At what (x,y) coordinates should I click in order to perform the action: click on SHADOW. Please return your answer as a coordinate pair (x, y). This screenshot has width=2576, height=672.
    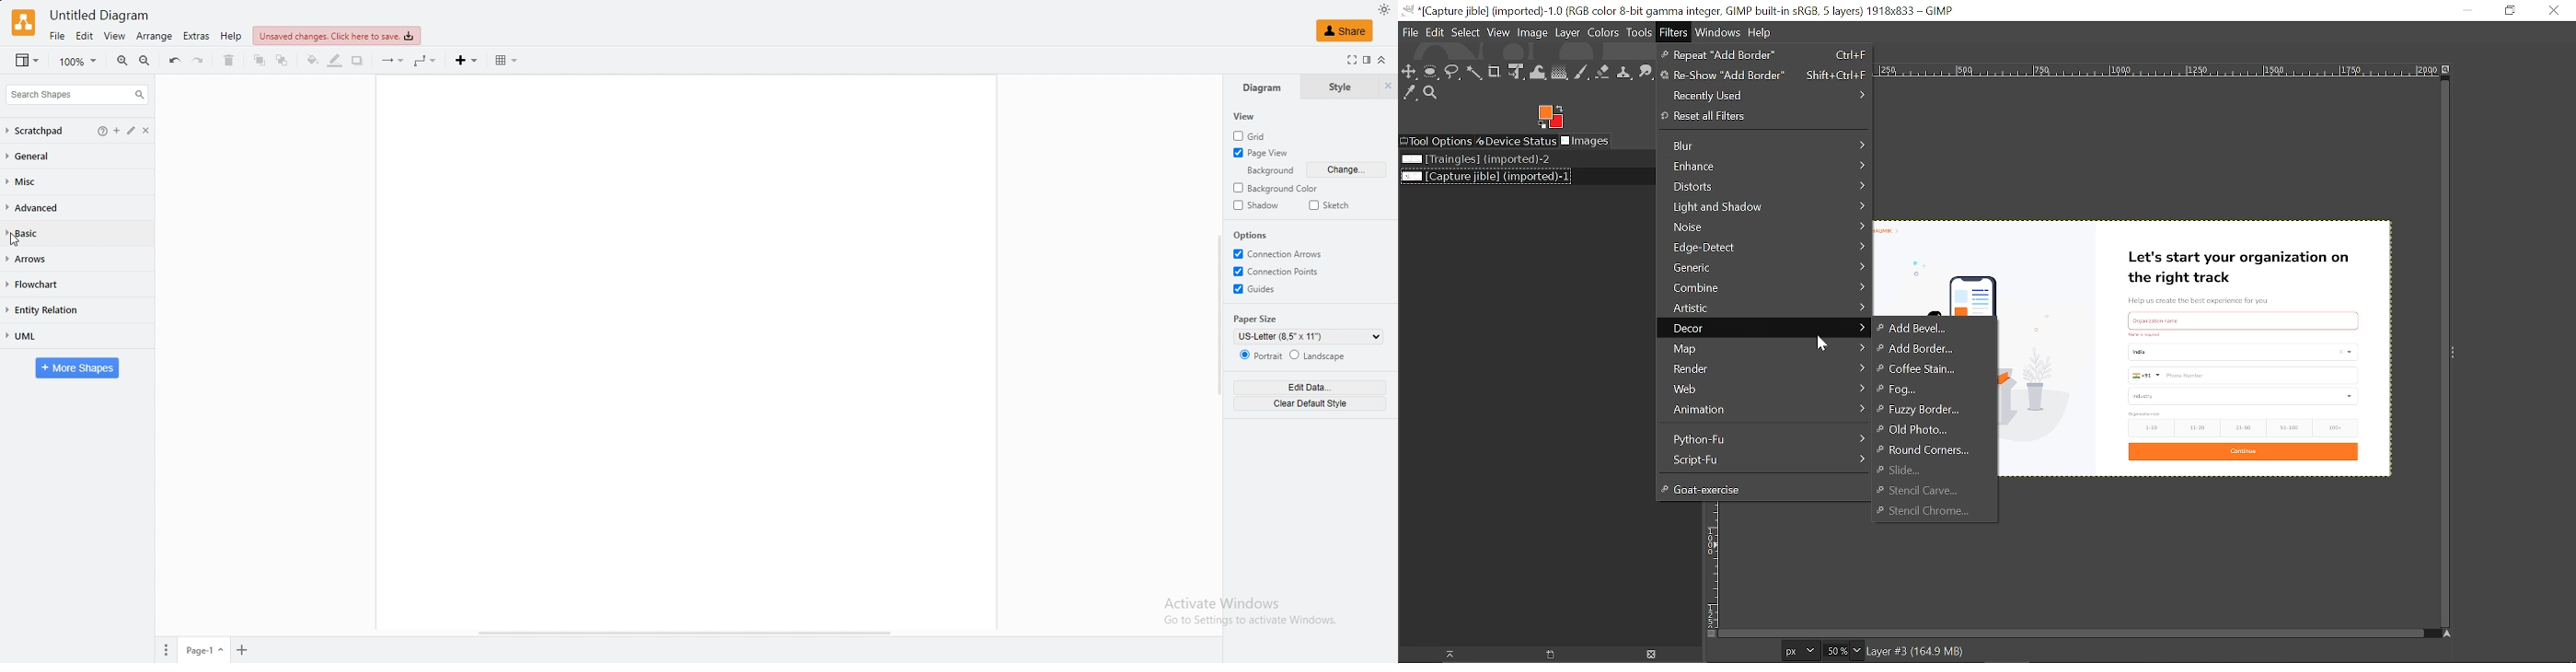
    Looking at the image, I should click on (359, 61).